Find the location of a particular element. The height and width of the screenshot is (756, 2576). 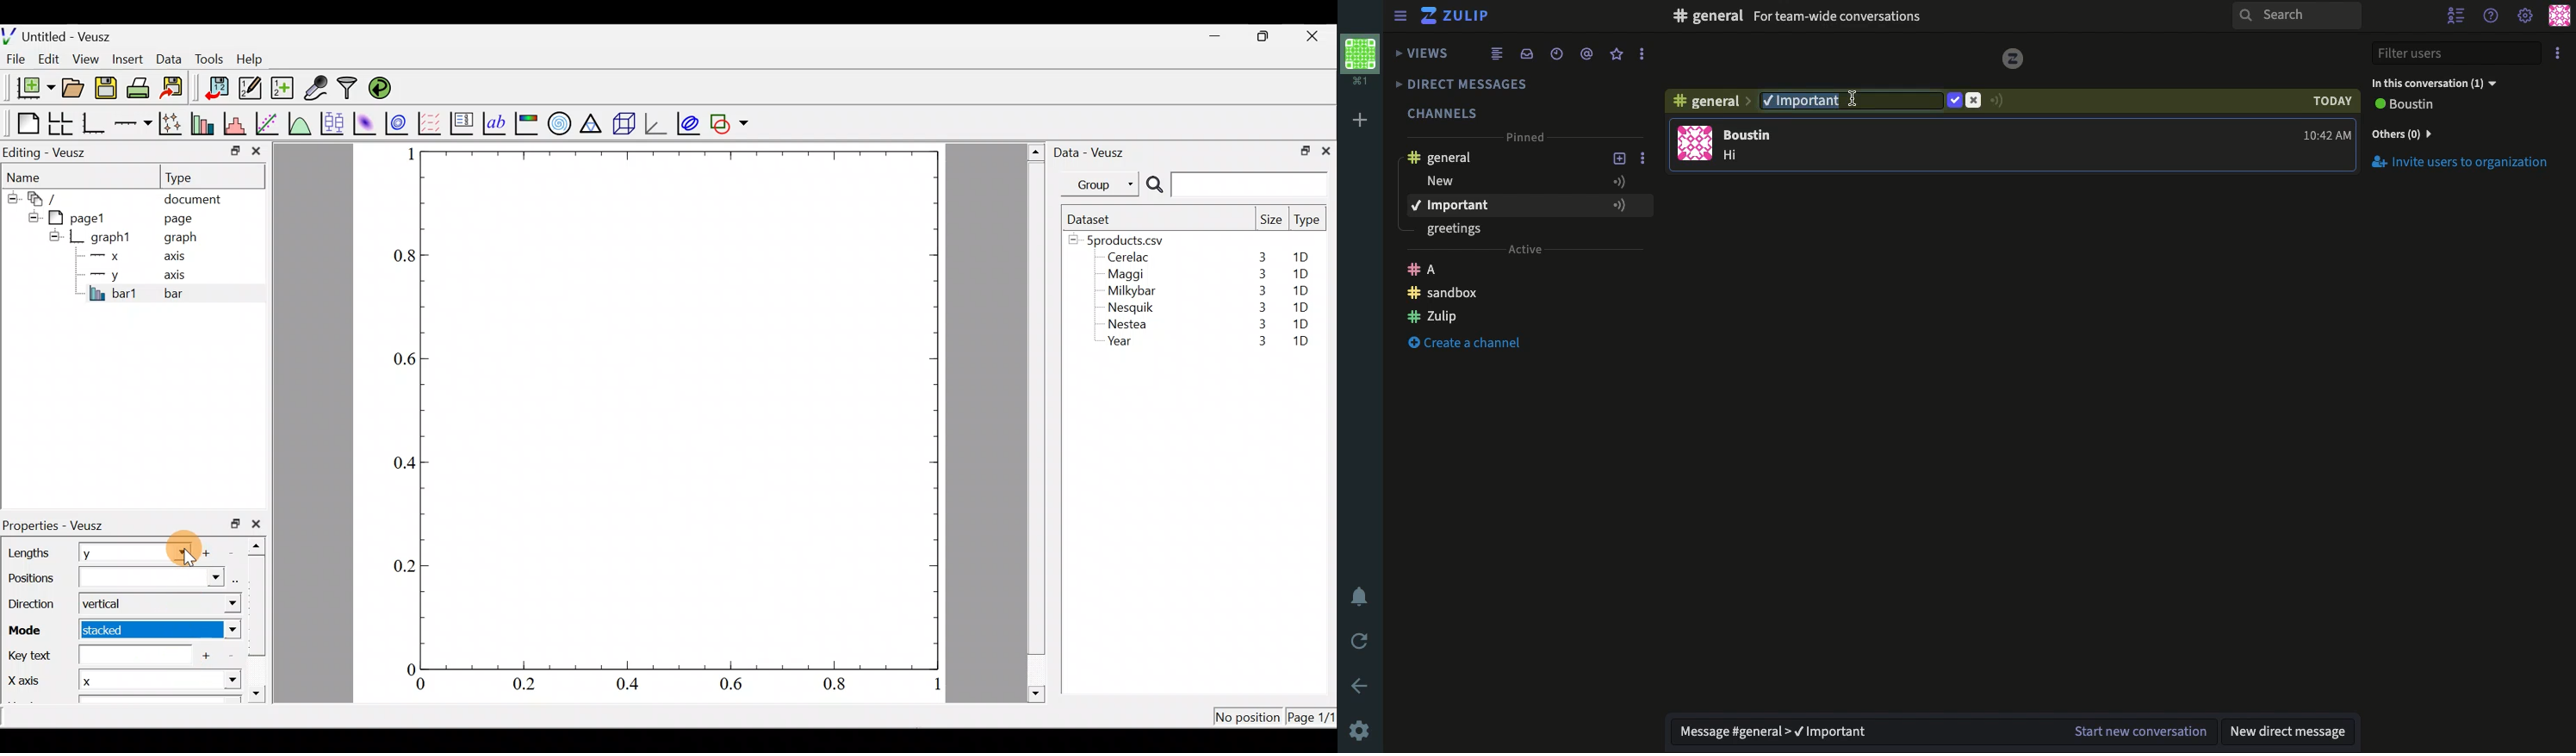

Edit is located at coordinates (1853, 98).